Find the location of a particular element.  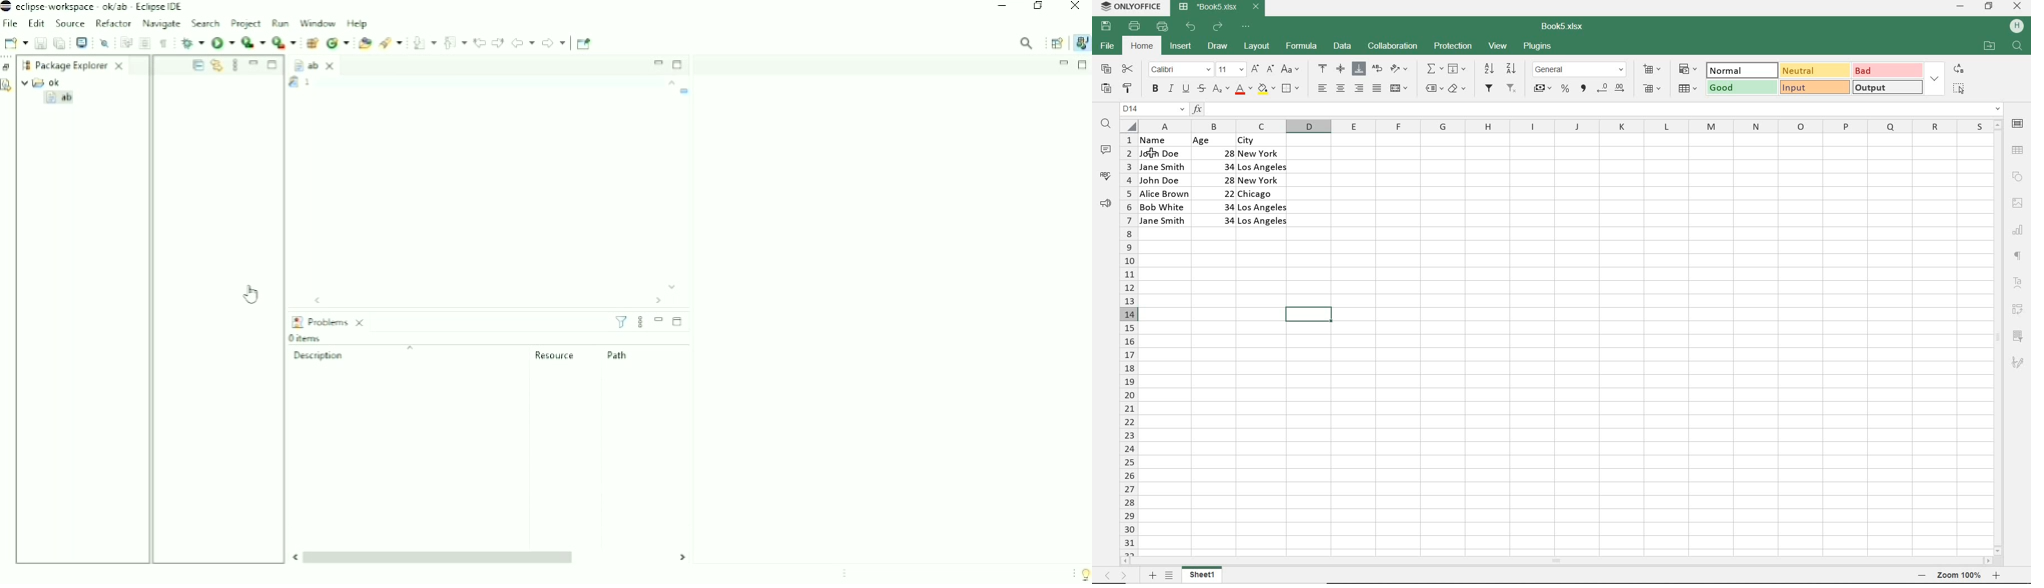

ZOOM OUT OR ZOOM IN is located at coordinates (1965, 576).